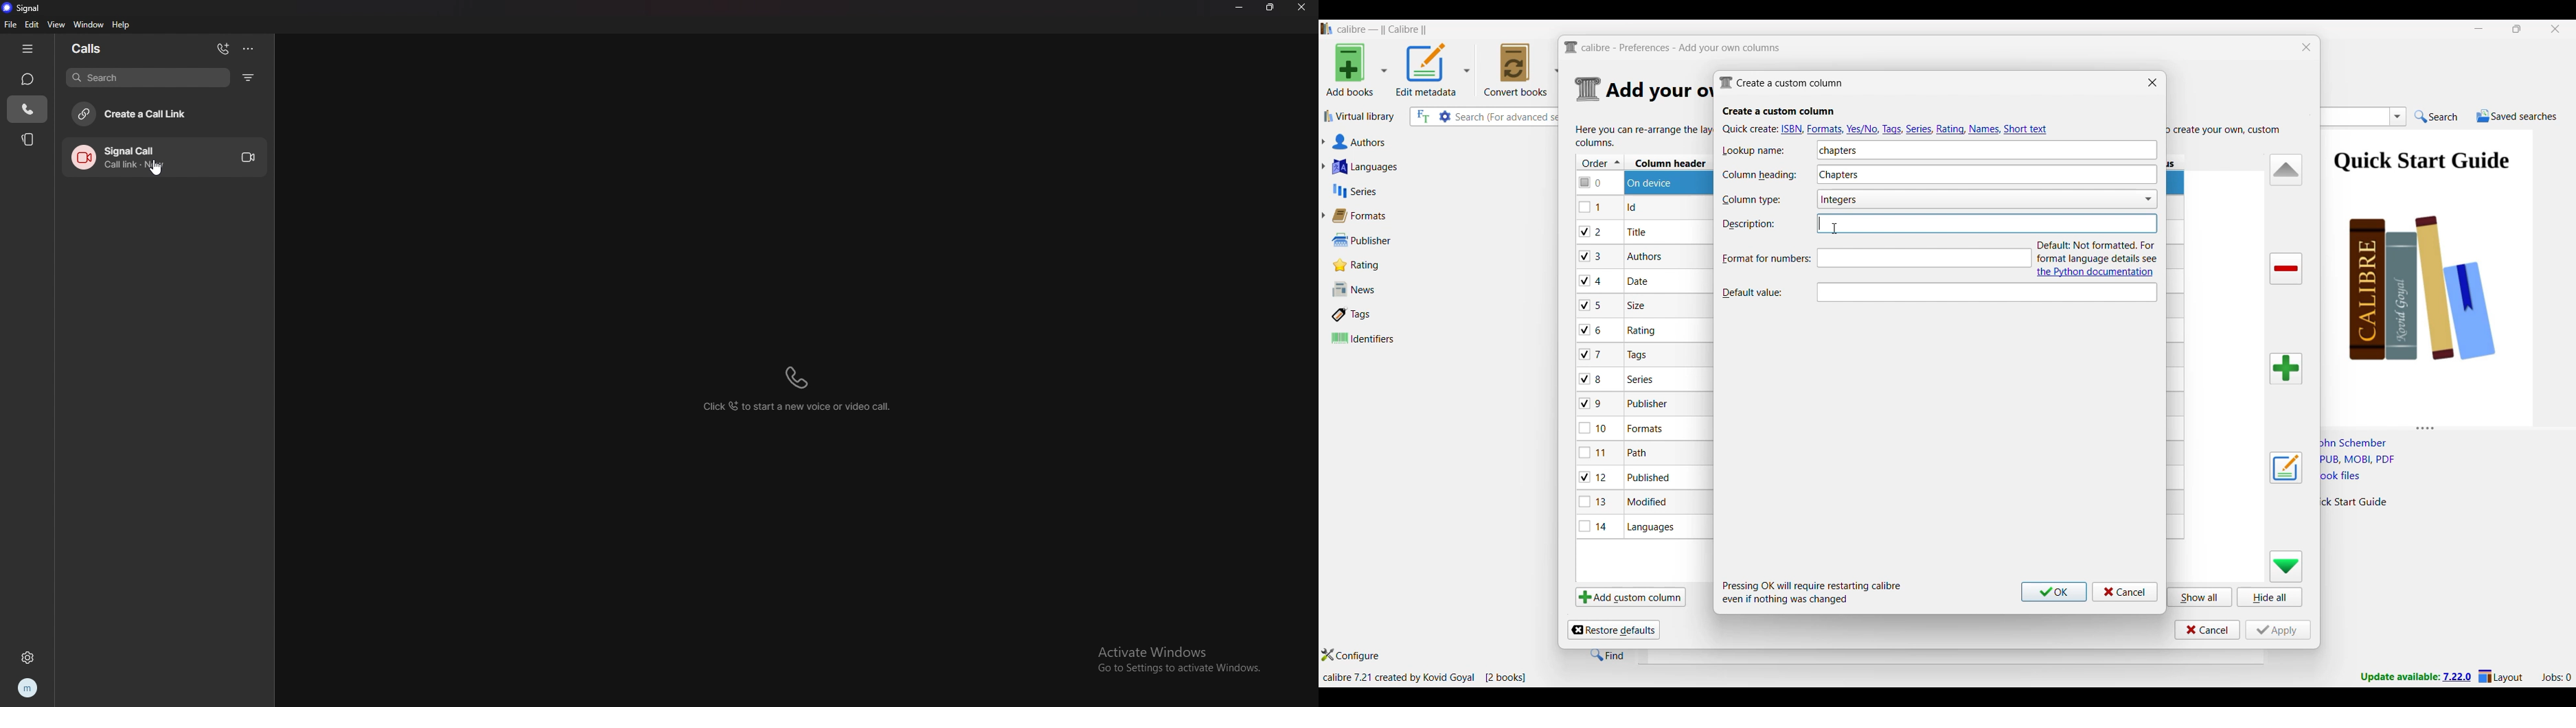  I want to click on hide tab, so click(28, 48).